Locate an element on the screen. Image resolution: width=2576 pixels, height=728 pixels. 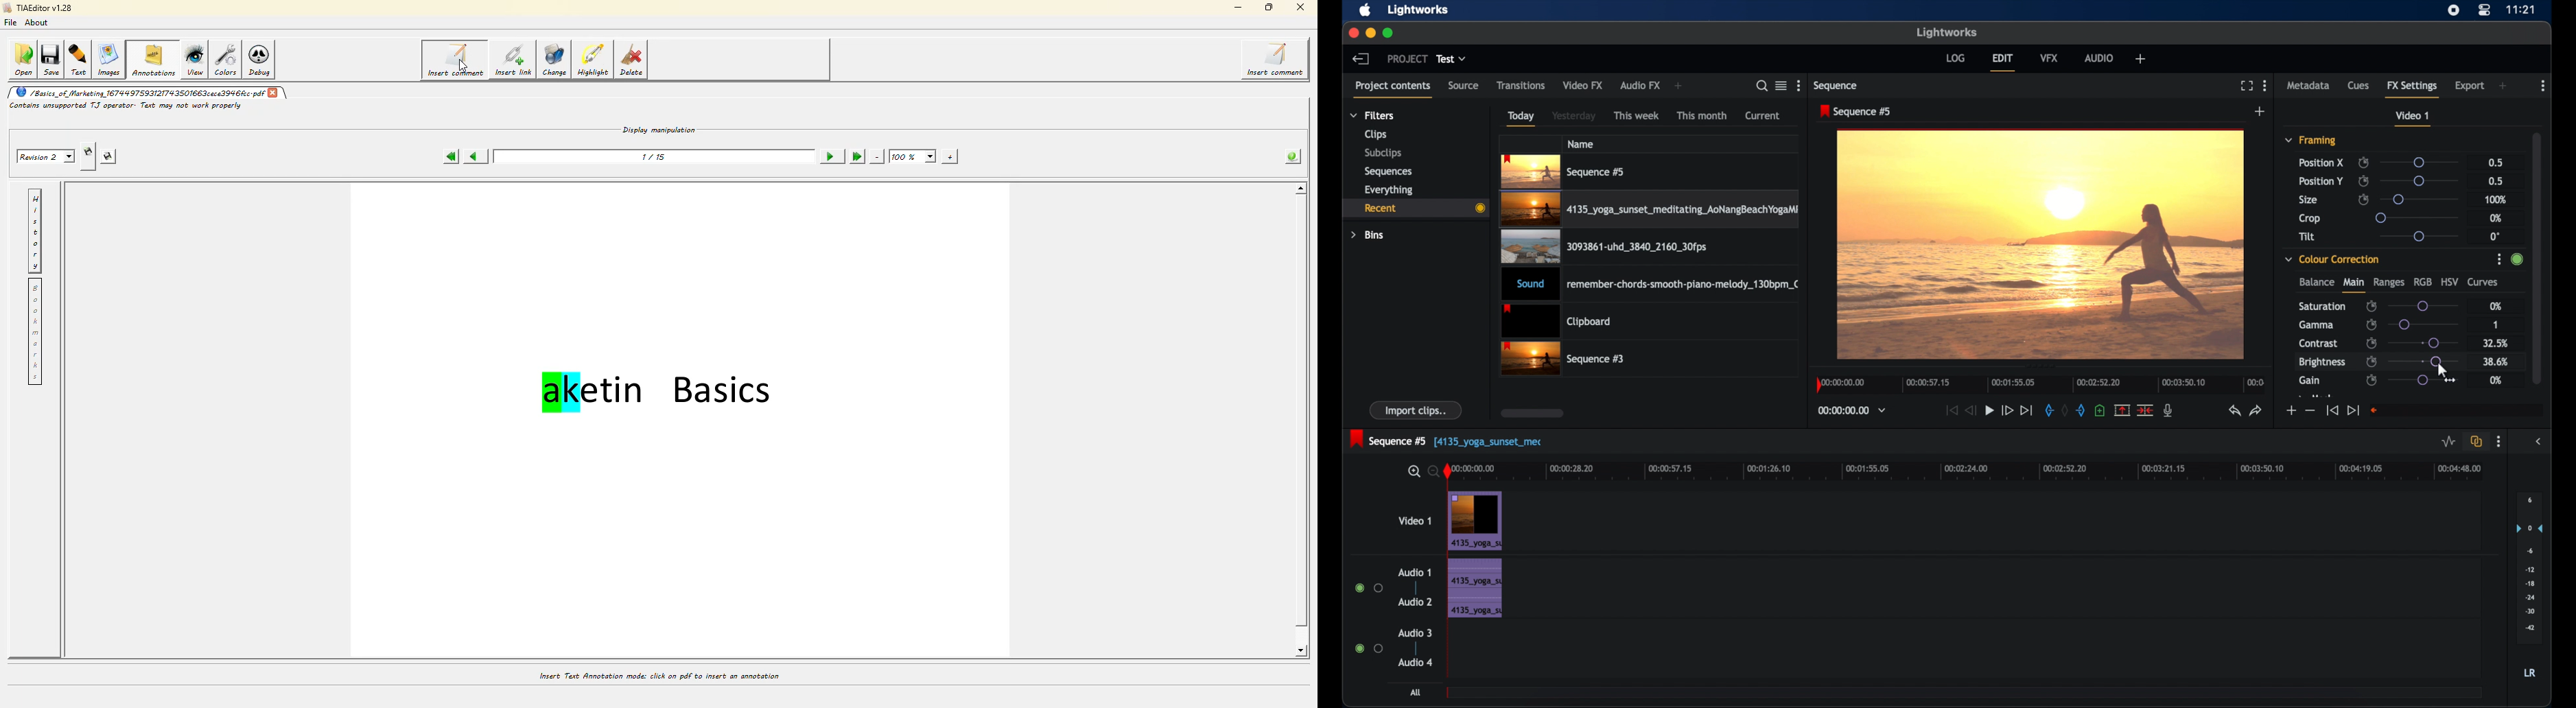
decrement is located at coordinates (2310, 411).